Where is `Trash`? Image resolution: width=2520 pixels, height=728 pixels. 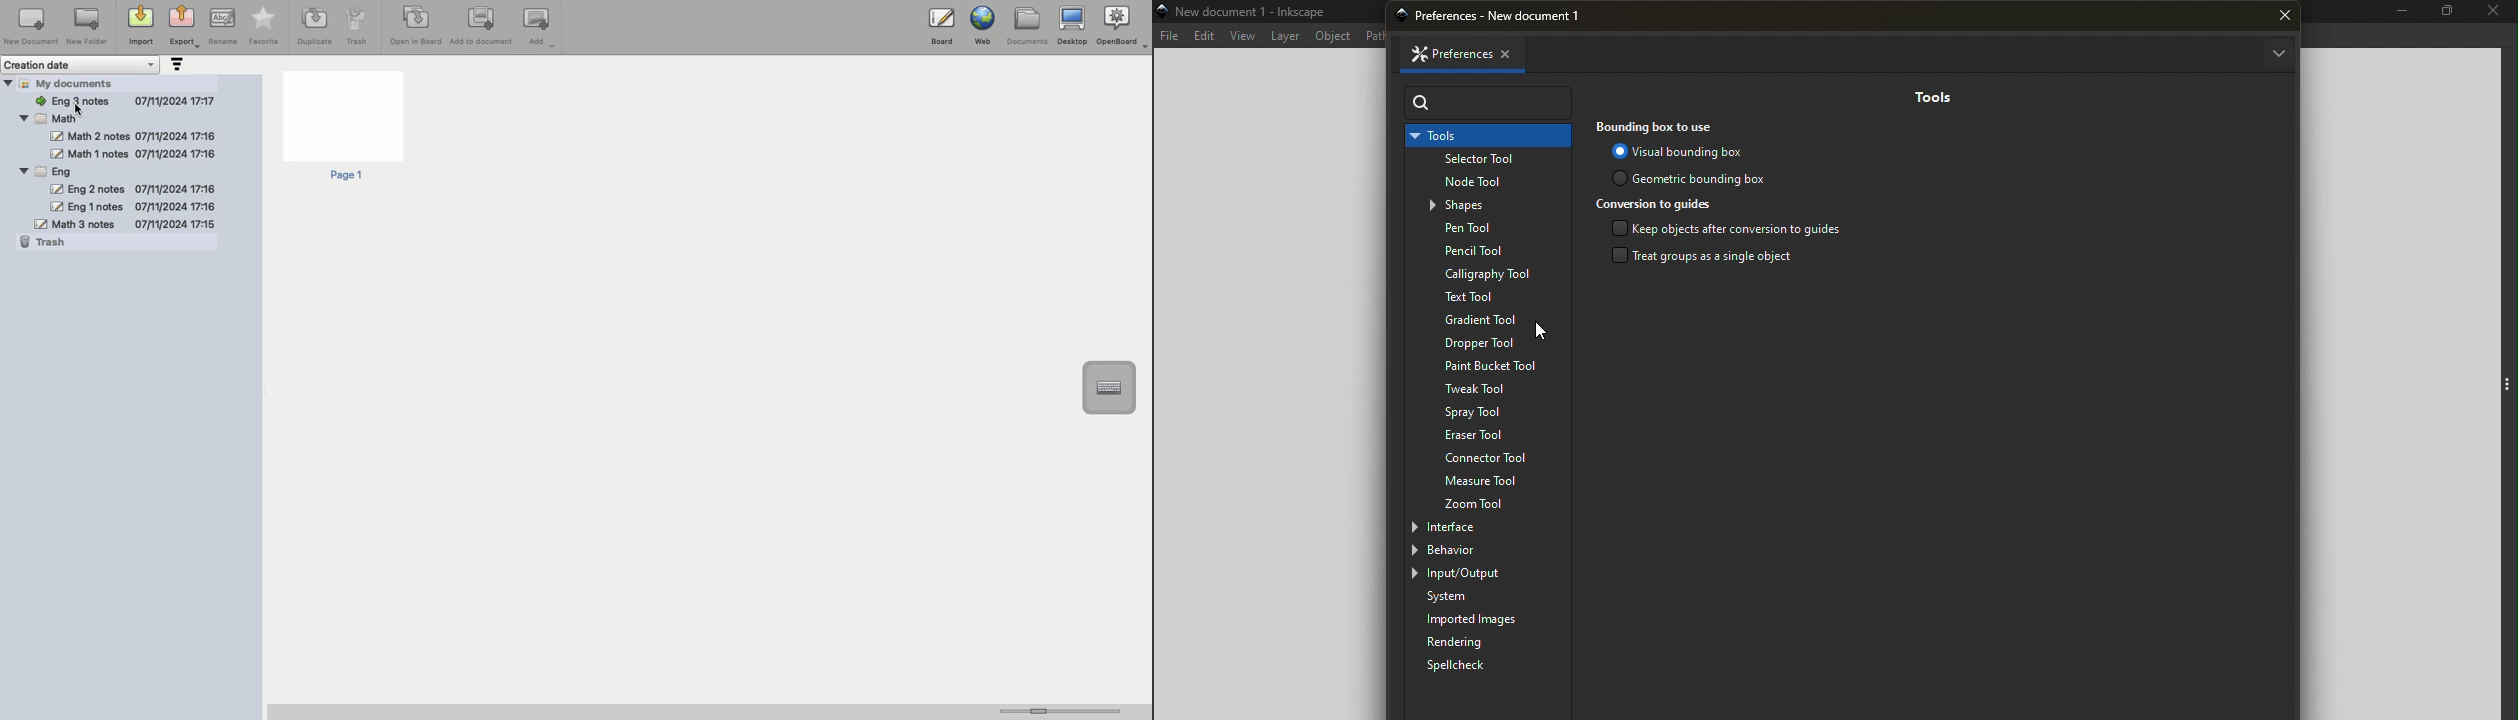
Trash is located at coordinates (46, 242).